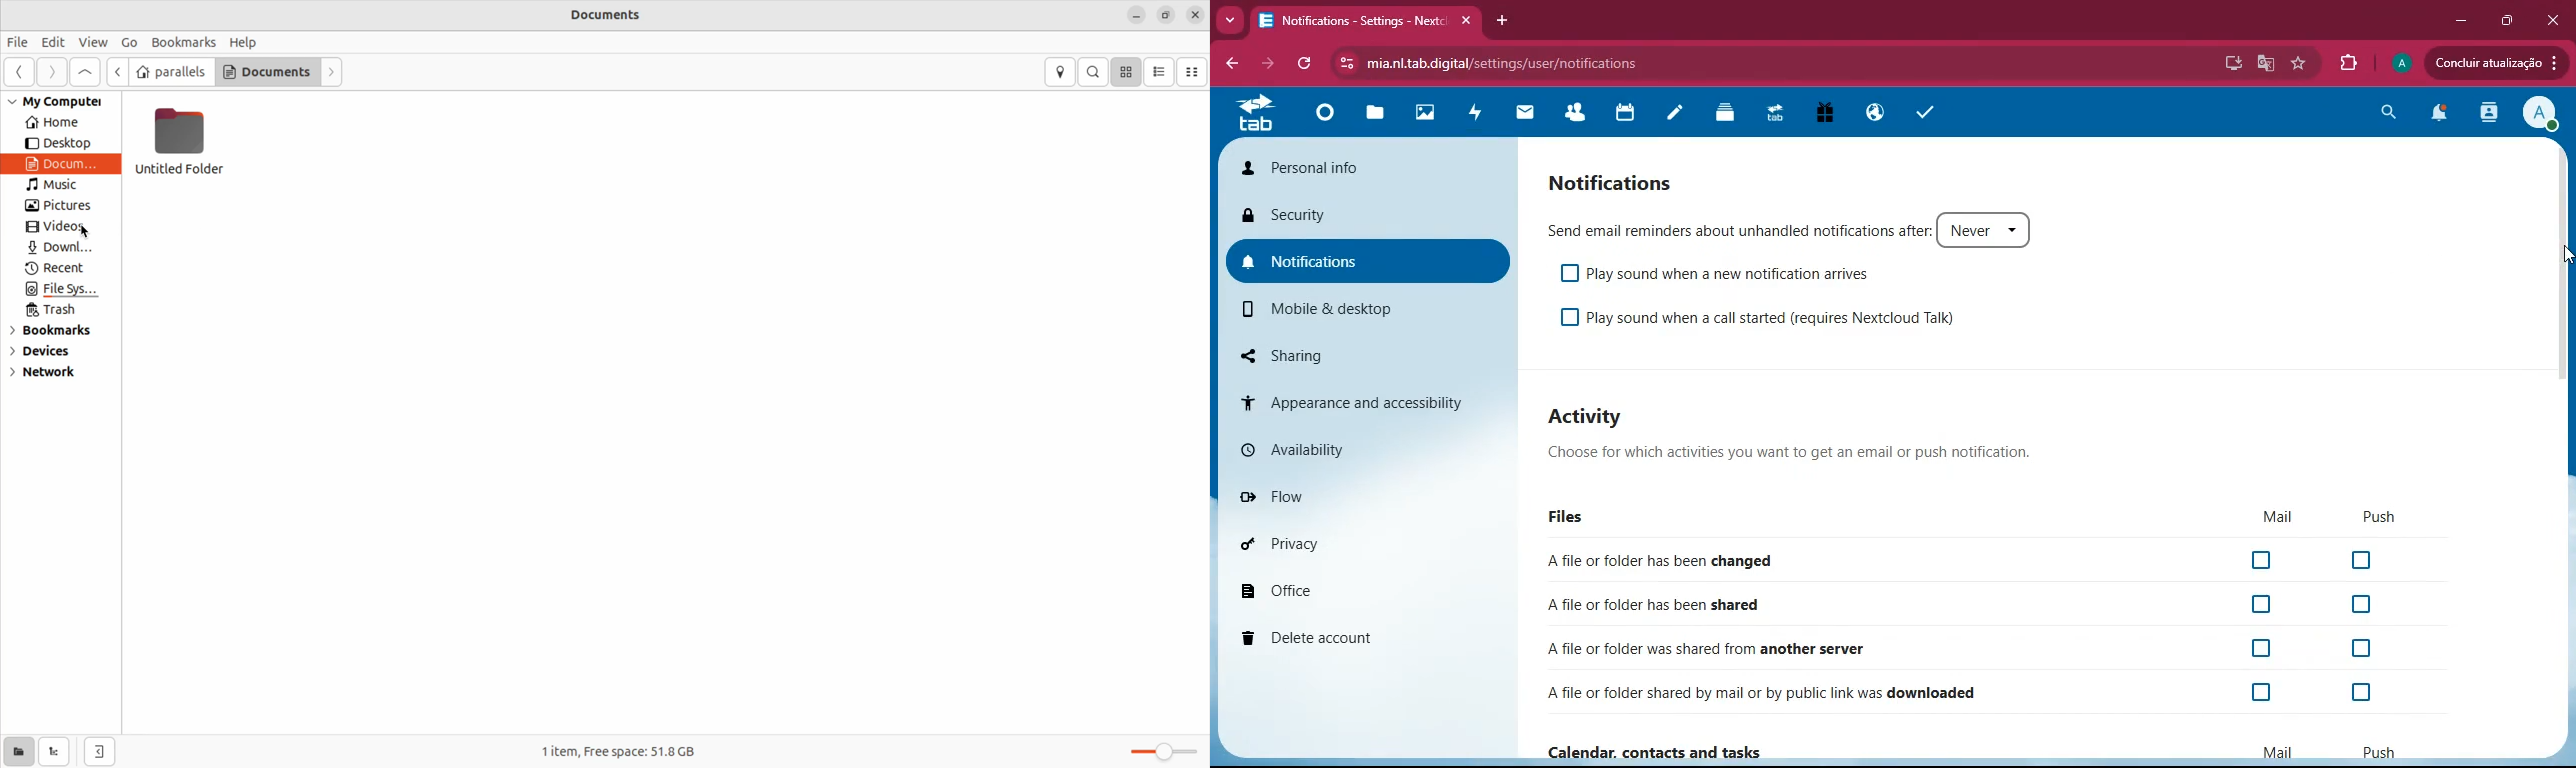  Describe the element at coordinates (1729, 113) in the screenshot. I see `layers` at that location.